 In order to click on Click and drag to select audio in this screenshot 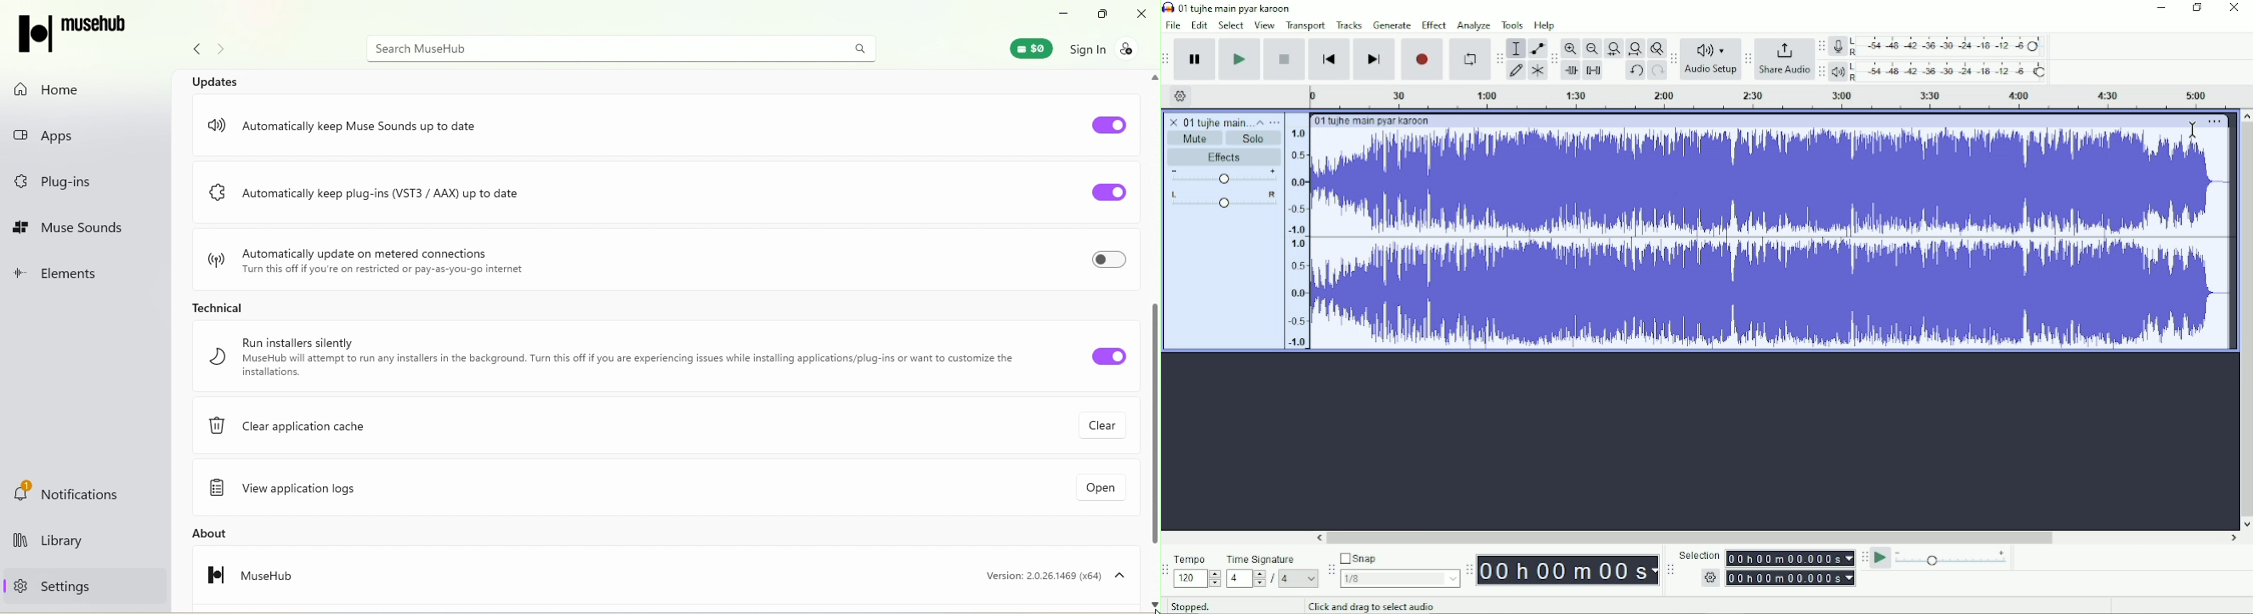, I will do `click(1376, 606)`.